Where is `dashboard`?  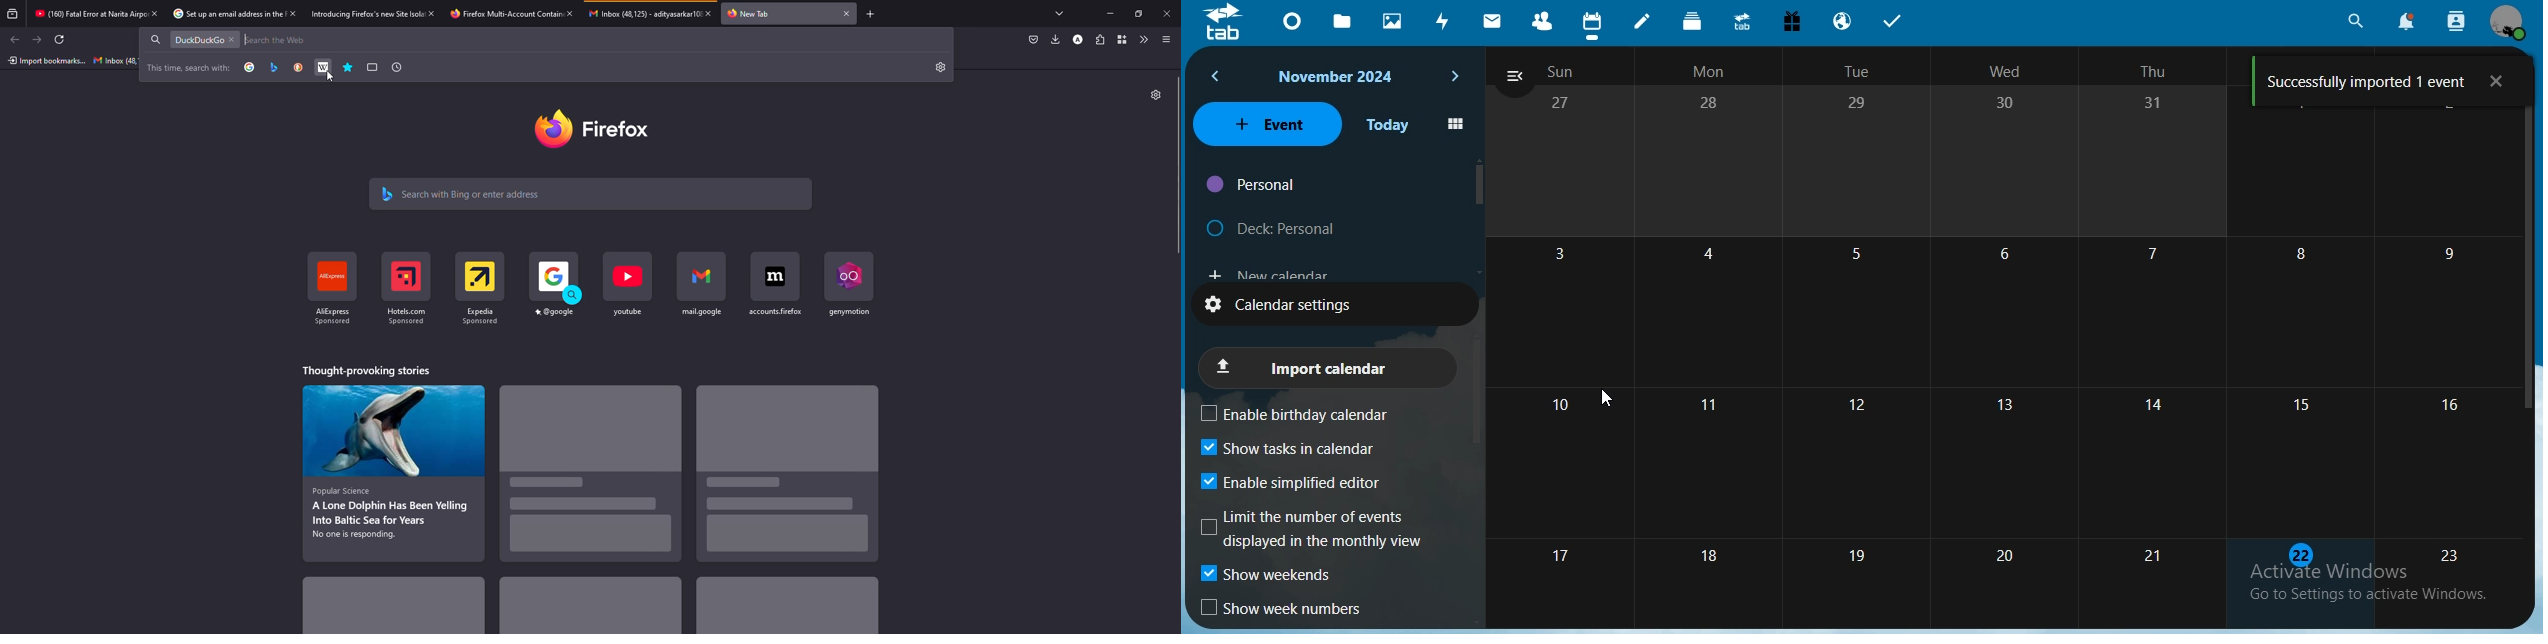
dashboard is located at coordinates (1296, 20).